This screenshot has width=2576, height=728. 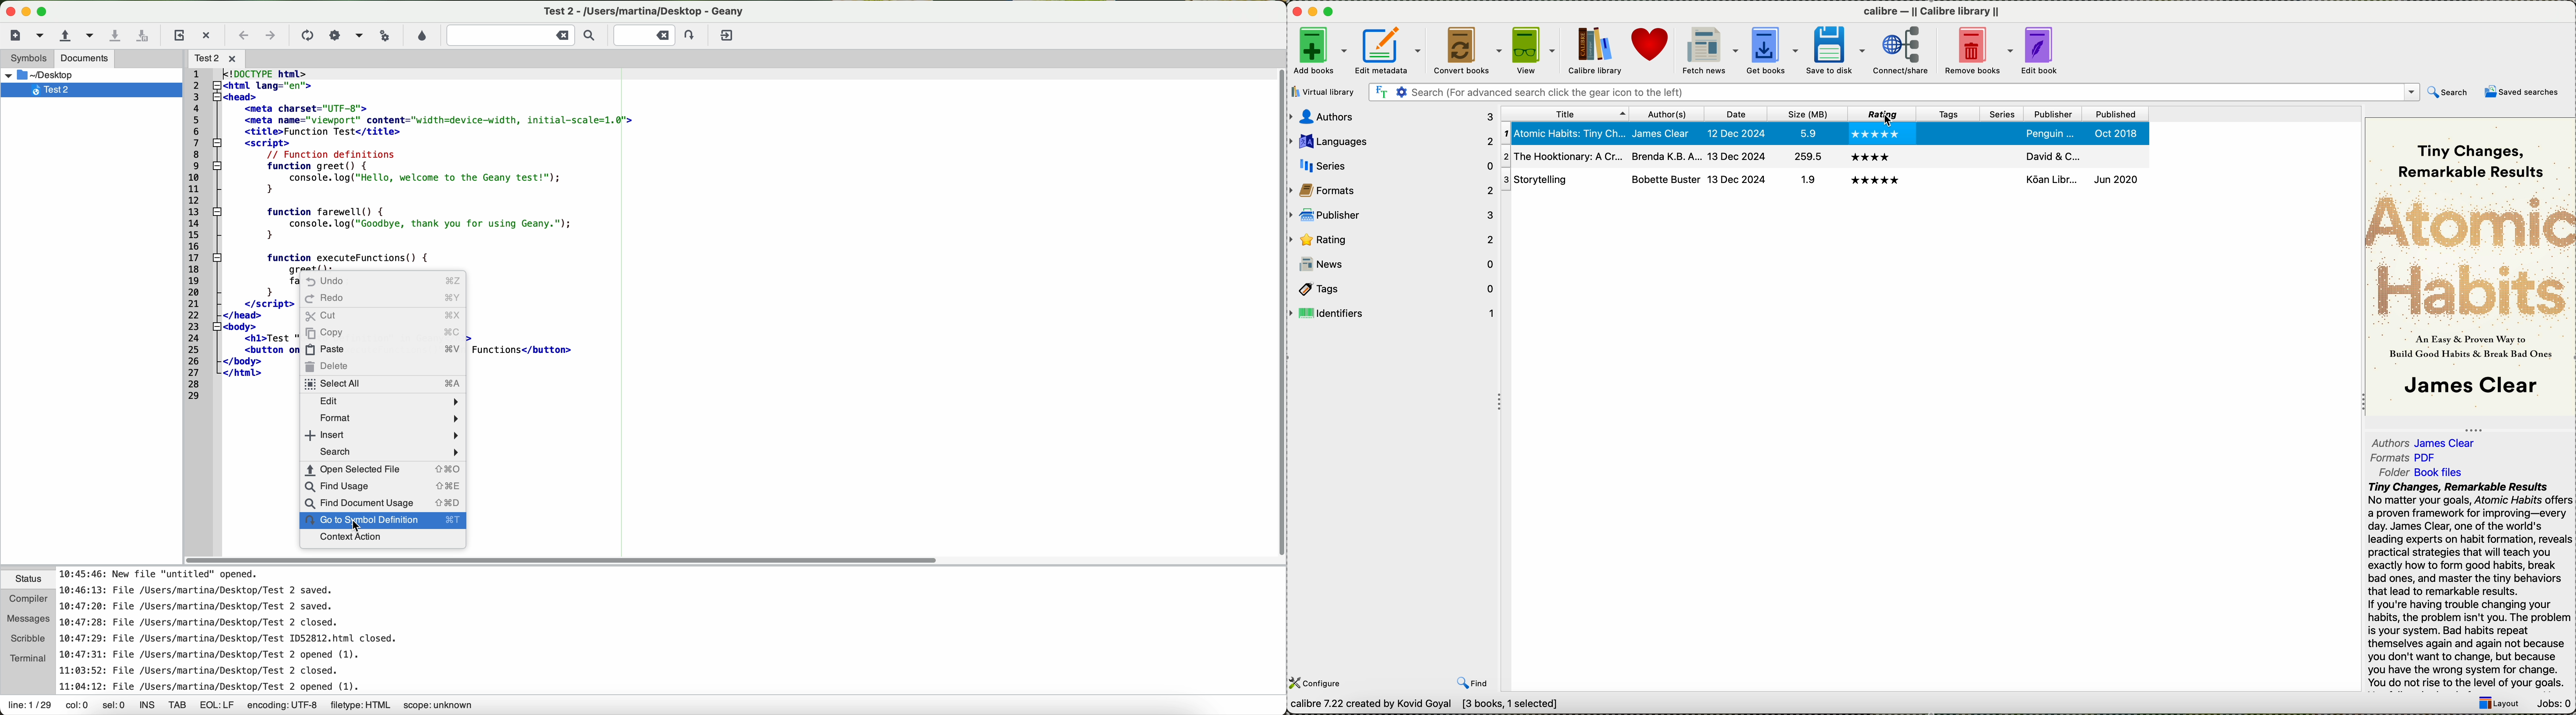 I want to click on koan libr..., so click(x=2051, y=180).